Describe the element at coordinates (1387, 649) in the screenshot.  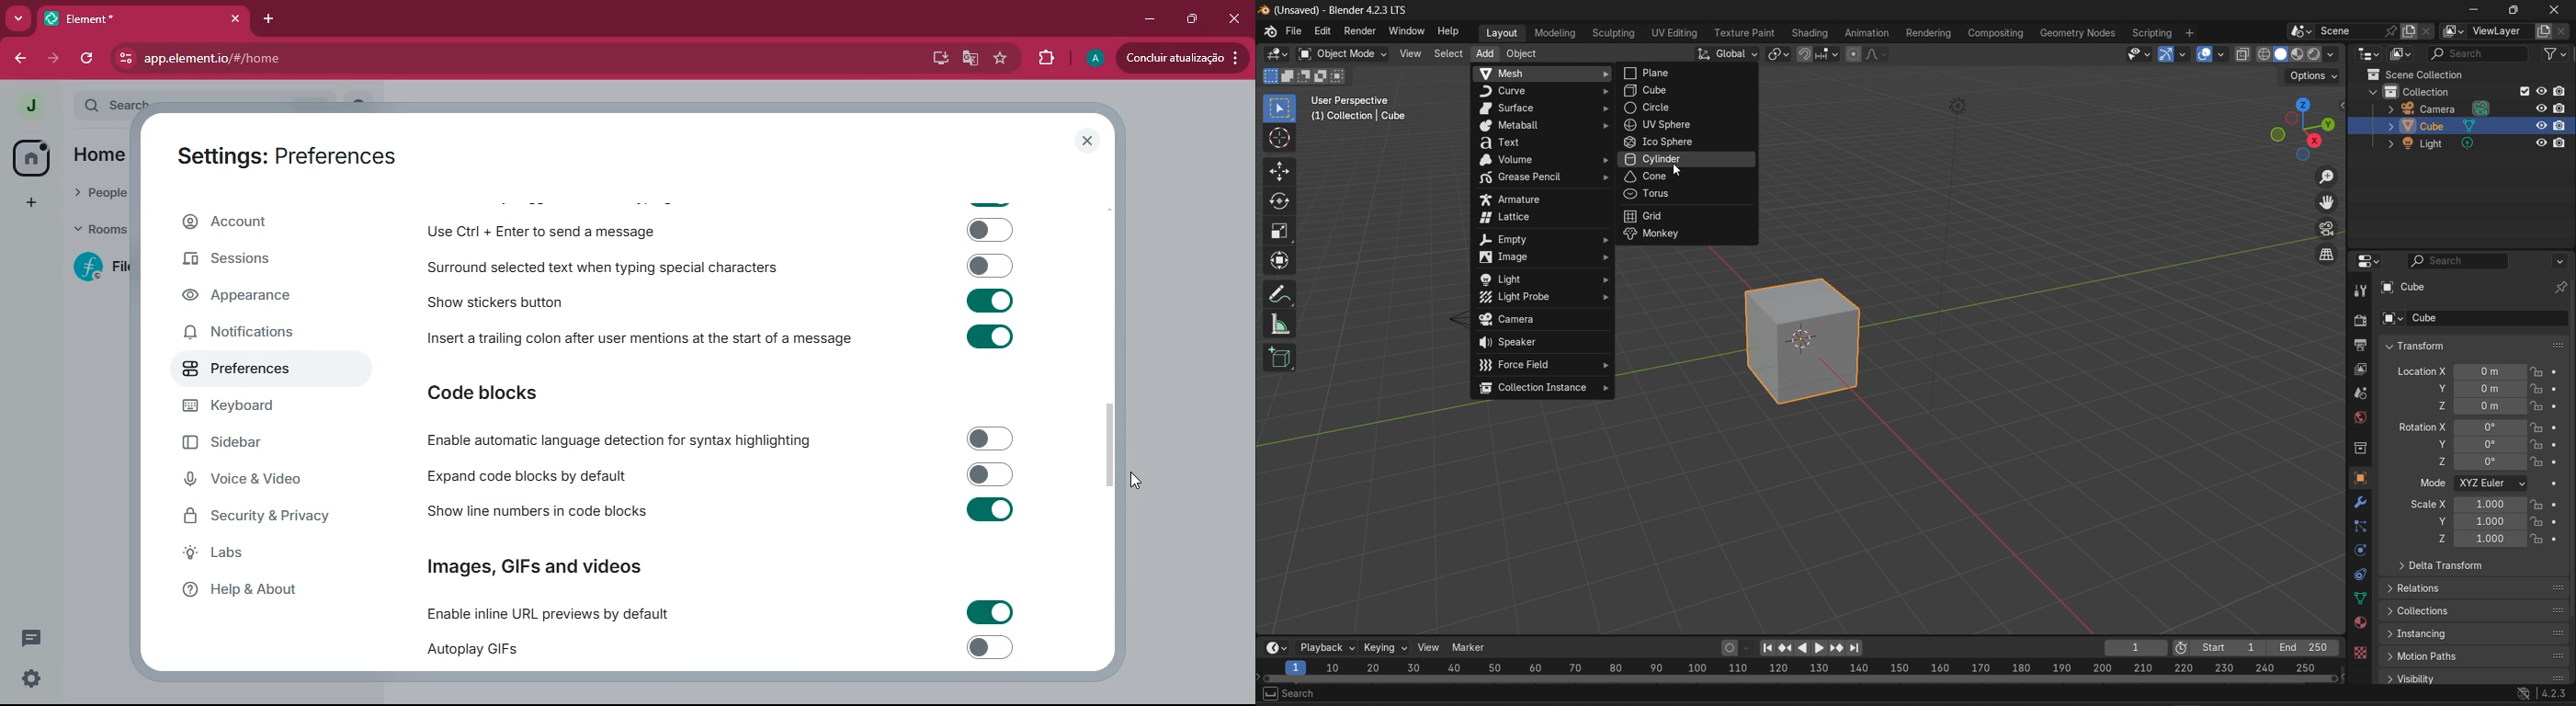
I see `keying` at that location.